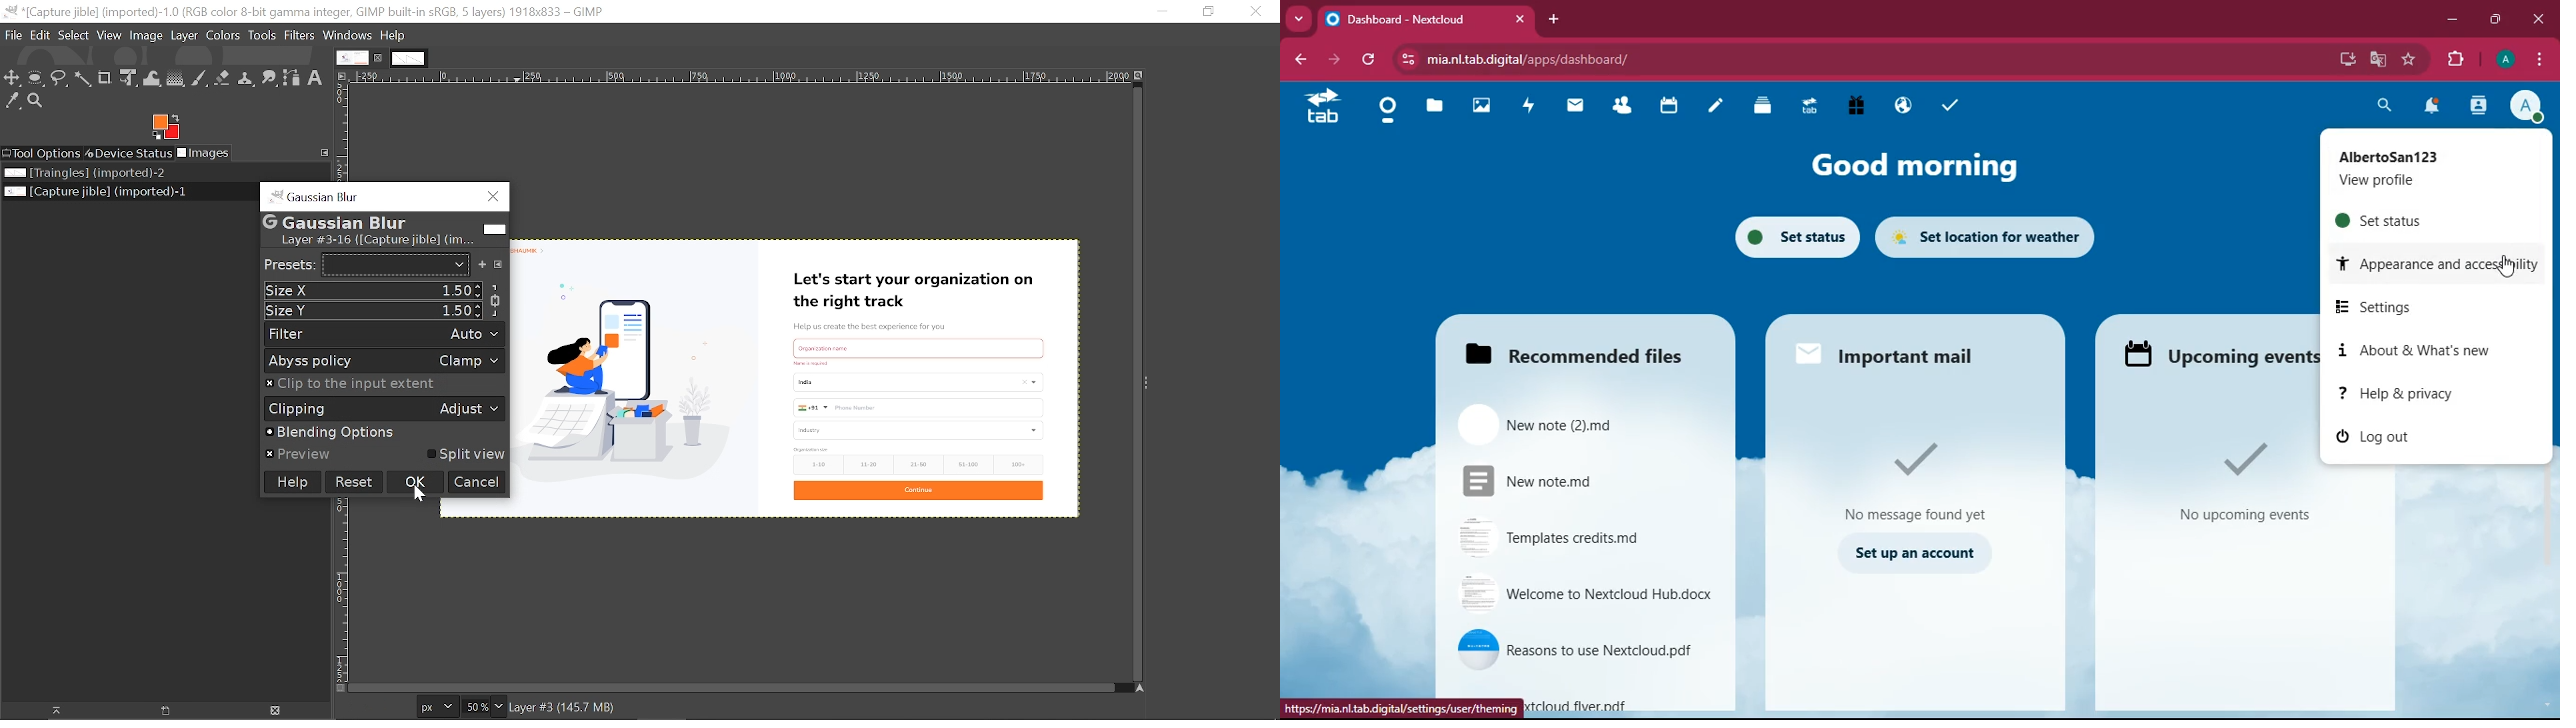 The width and height of the screenshot is (2576, 728). What do you see at coordinates (377, 432) in the screenshot?
I see `Blending options` at bounding box center [377, 432].